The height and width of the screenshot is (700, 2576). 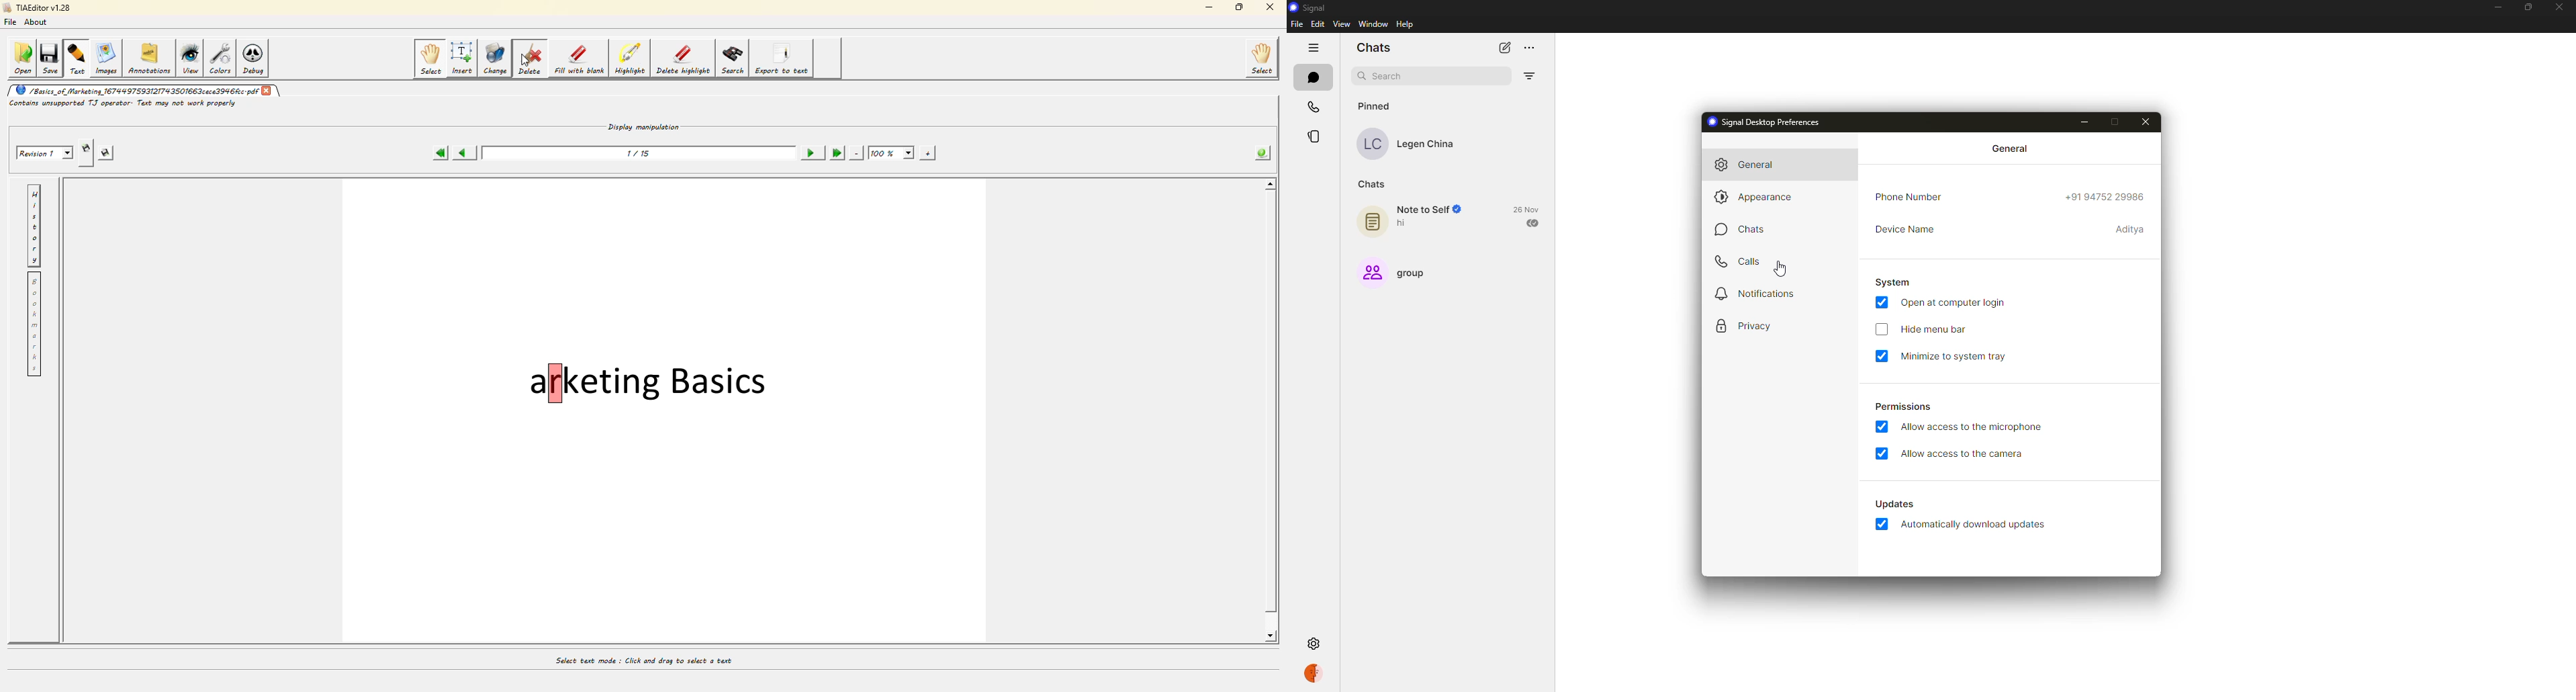 What do you see at coordinates (1429, 146) in the screenshot?
I see `Legen China` at bounding box center [1429, 146].